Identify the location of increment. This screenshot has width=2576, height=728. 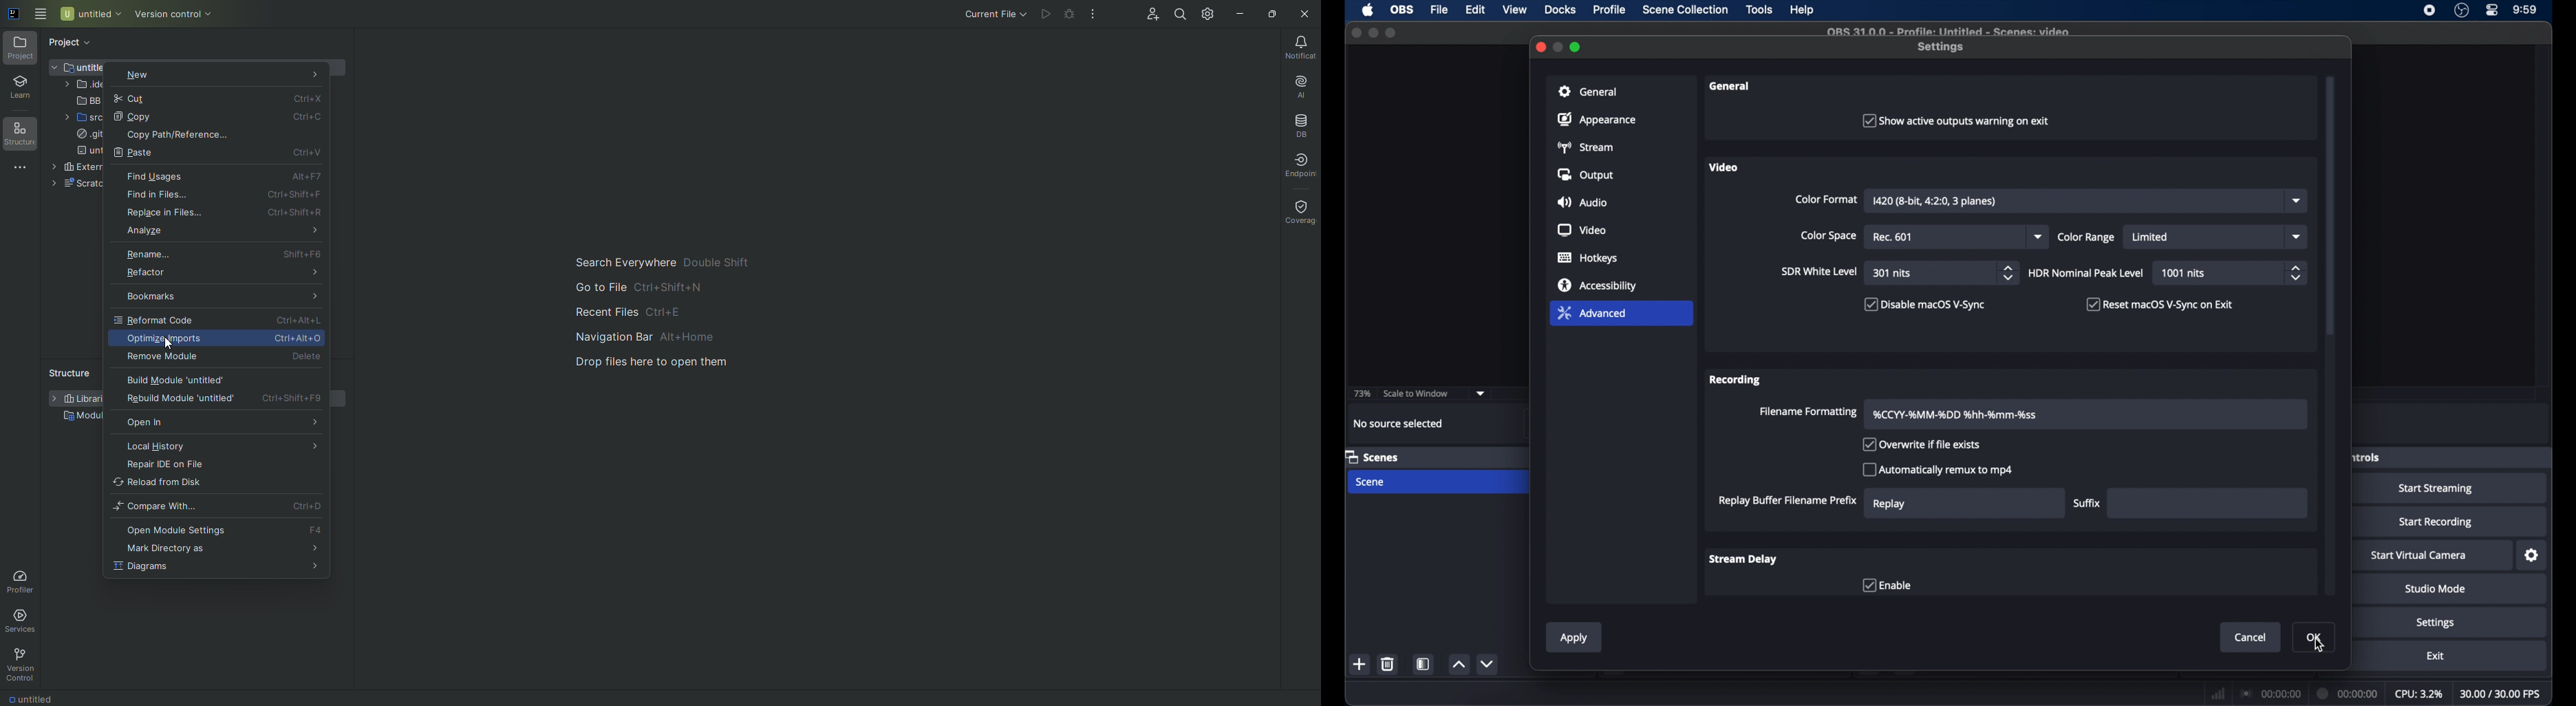
(1459, 665).